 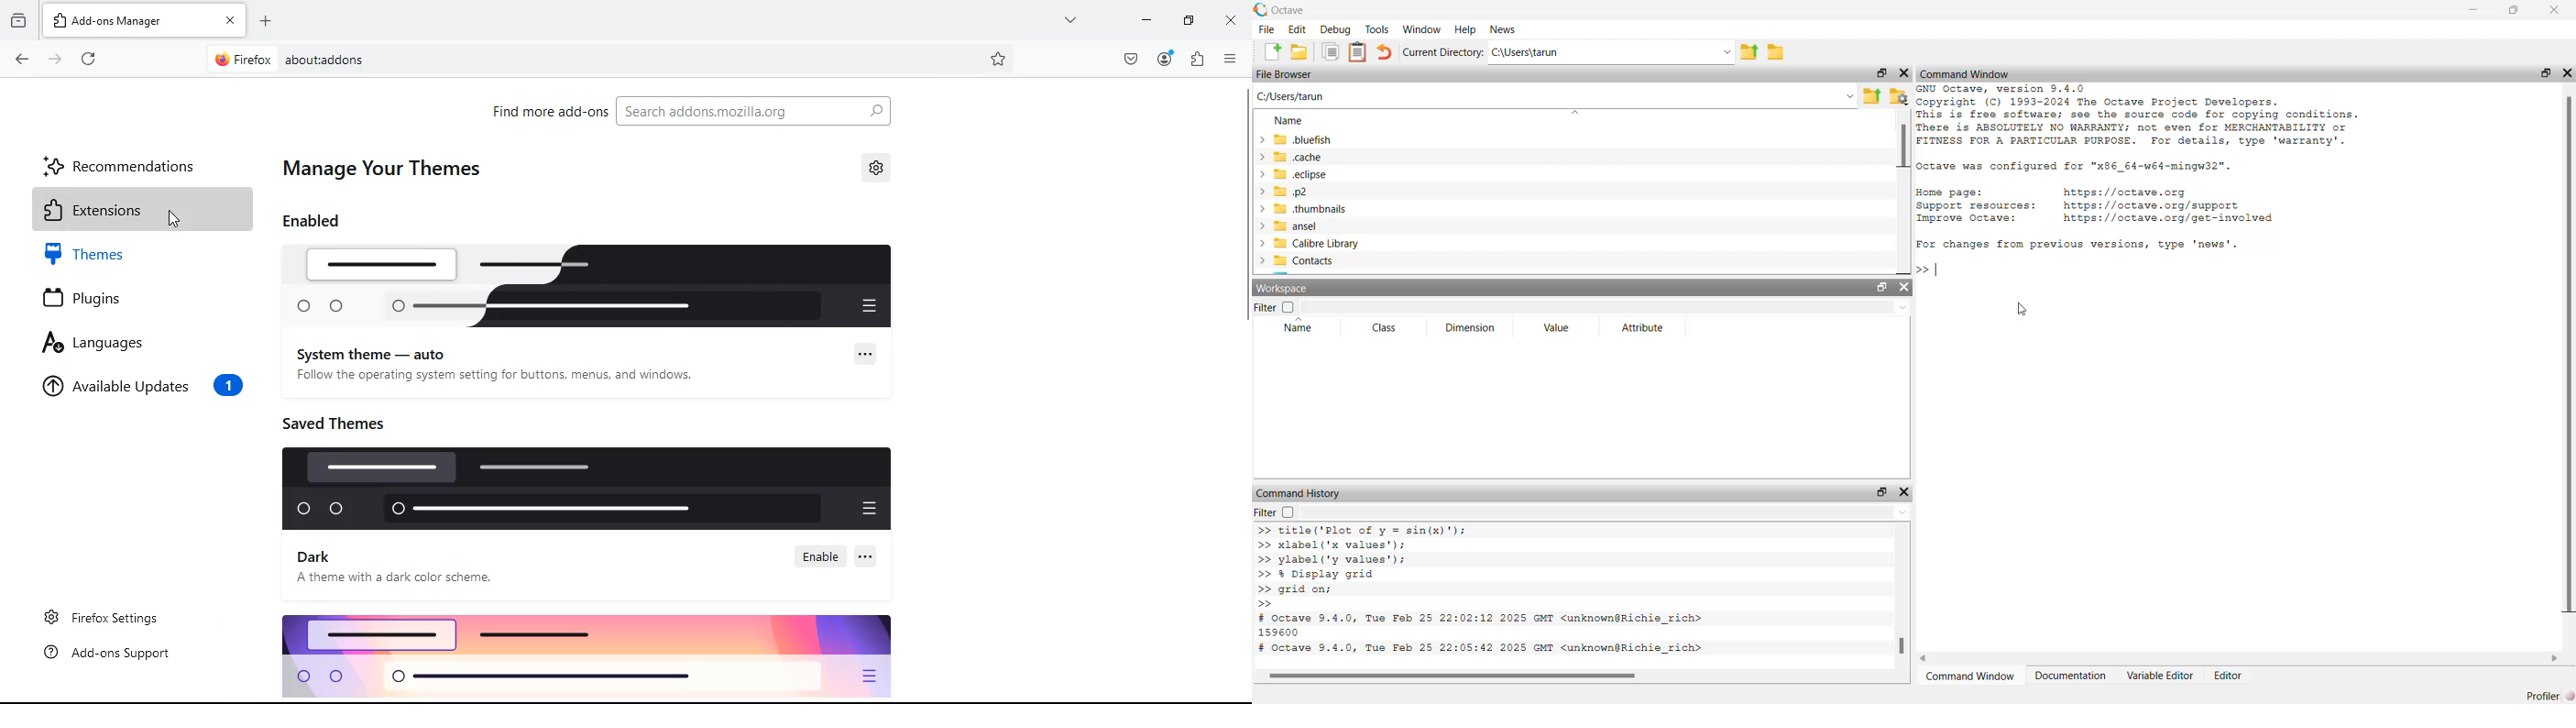 I want to click on close tab, so click(x=231, y=18).